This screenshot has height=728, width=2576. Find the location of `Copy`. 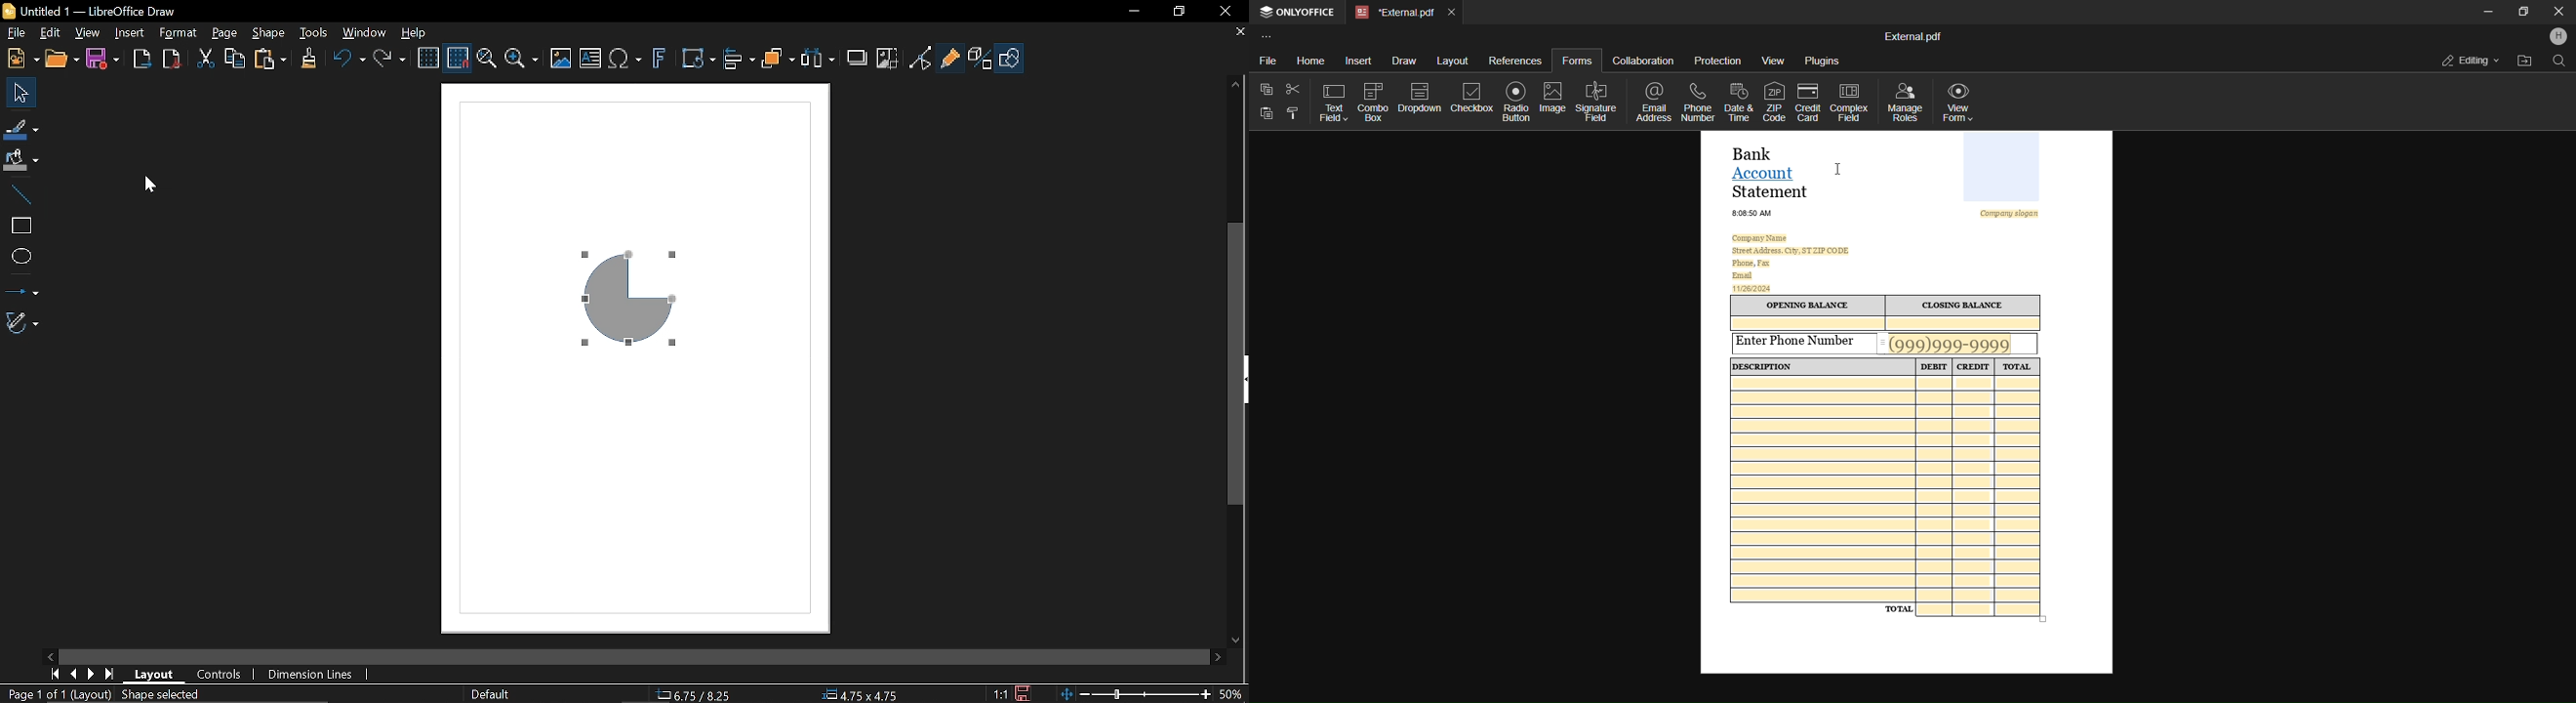

Copy is located at coordinates (235, 60).